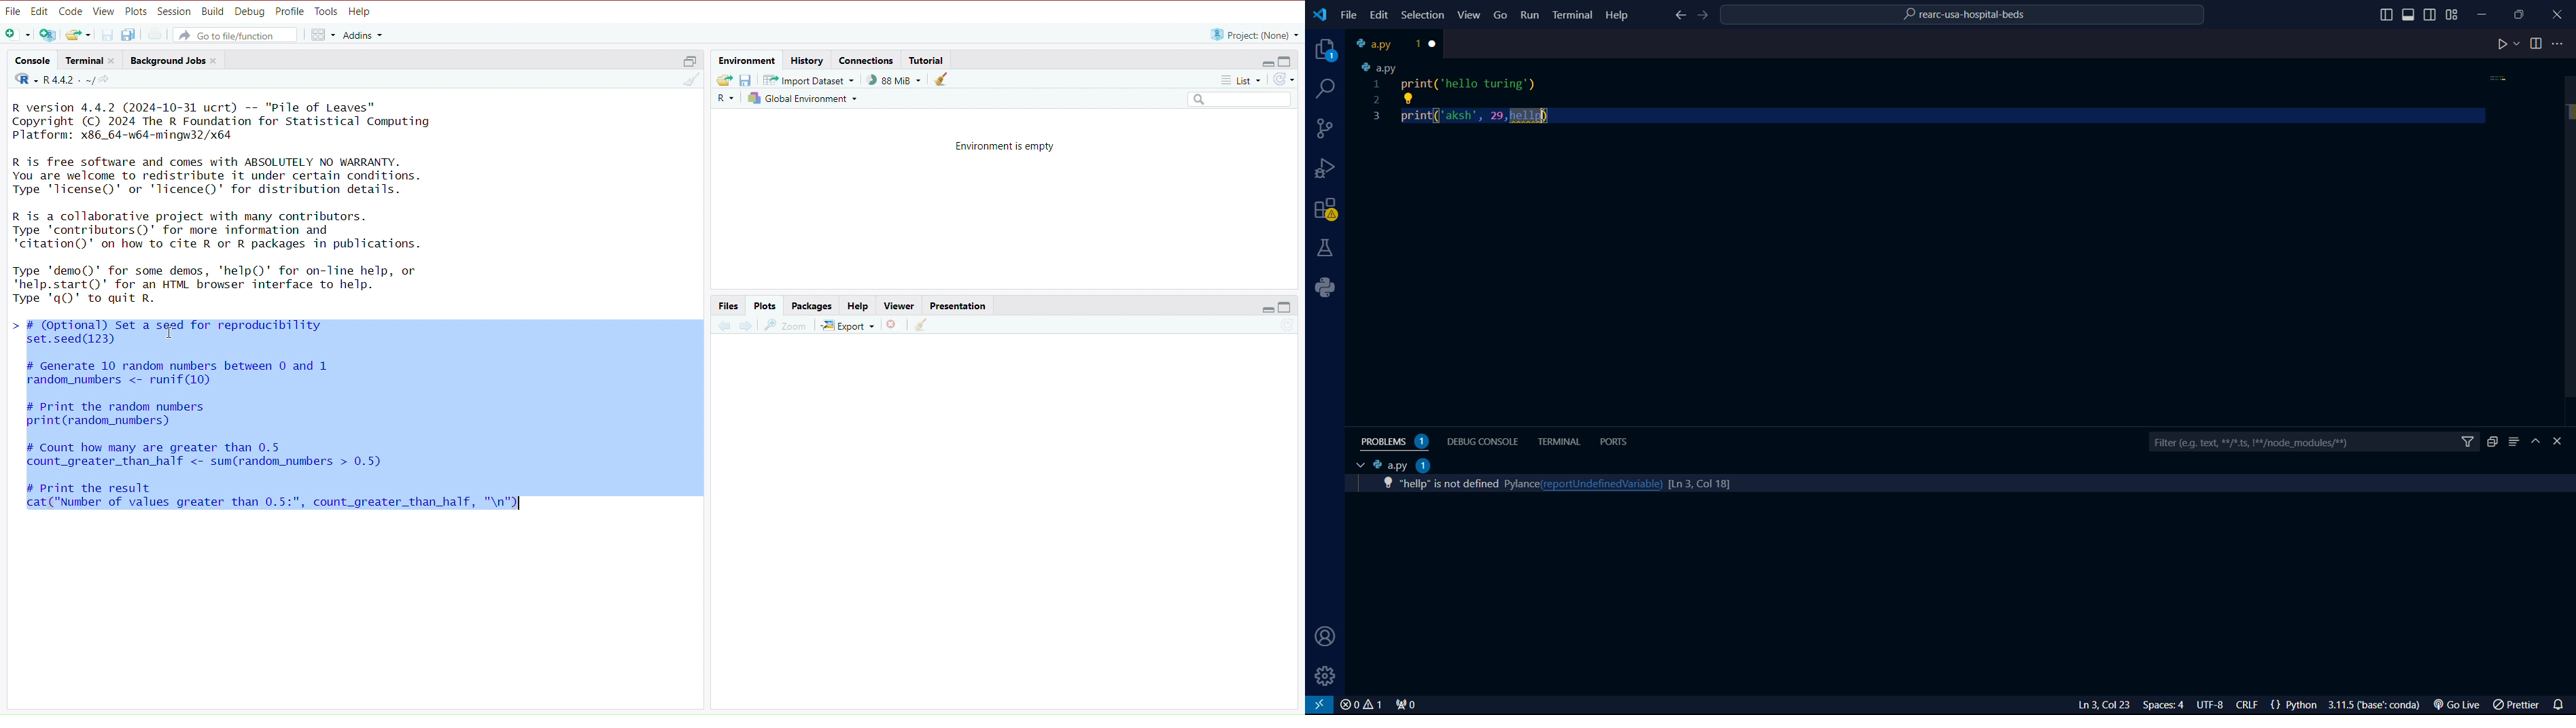  Describe the element at coordinates (1572, 14) in the screenshot. I see `Terminal` at that location.